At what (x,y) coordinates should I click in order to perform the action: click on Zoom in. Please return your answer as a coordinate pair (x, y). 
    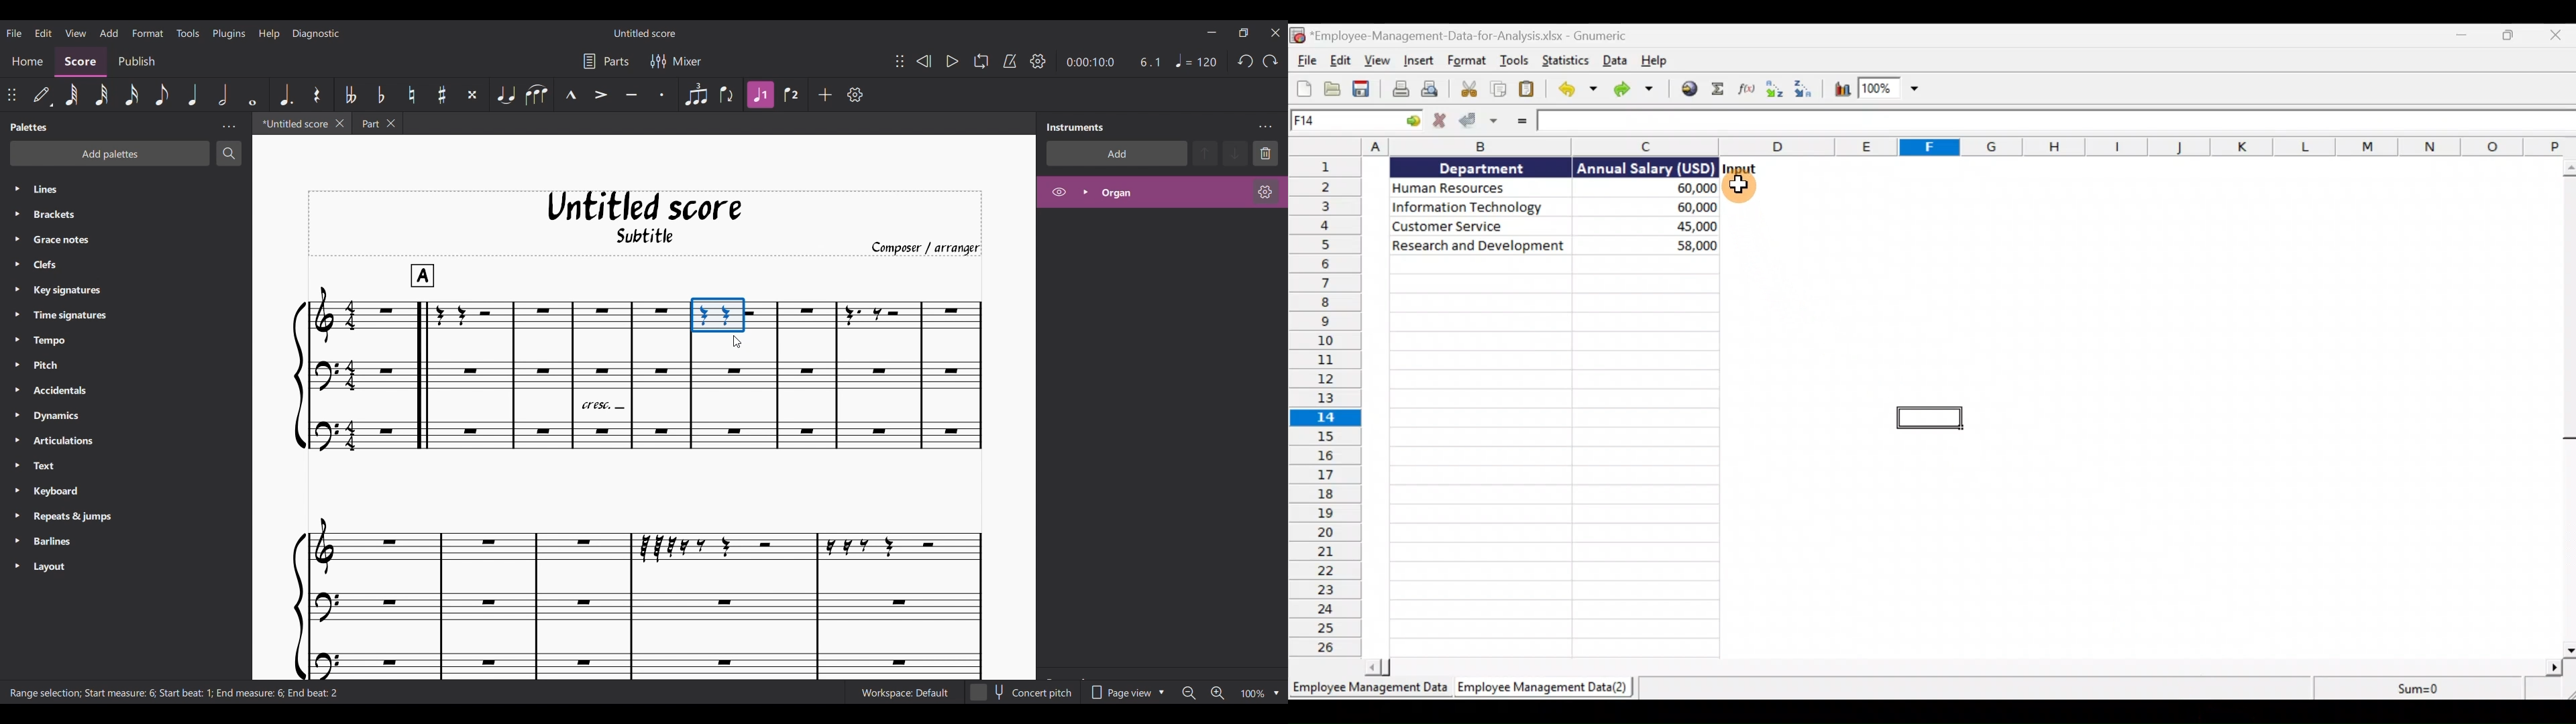
    Looking at the image, I should click on (1217, 692).